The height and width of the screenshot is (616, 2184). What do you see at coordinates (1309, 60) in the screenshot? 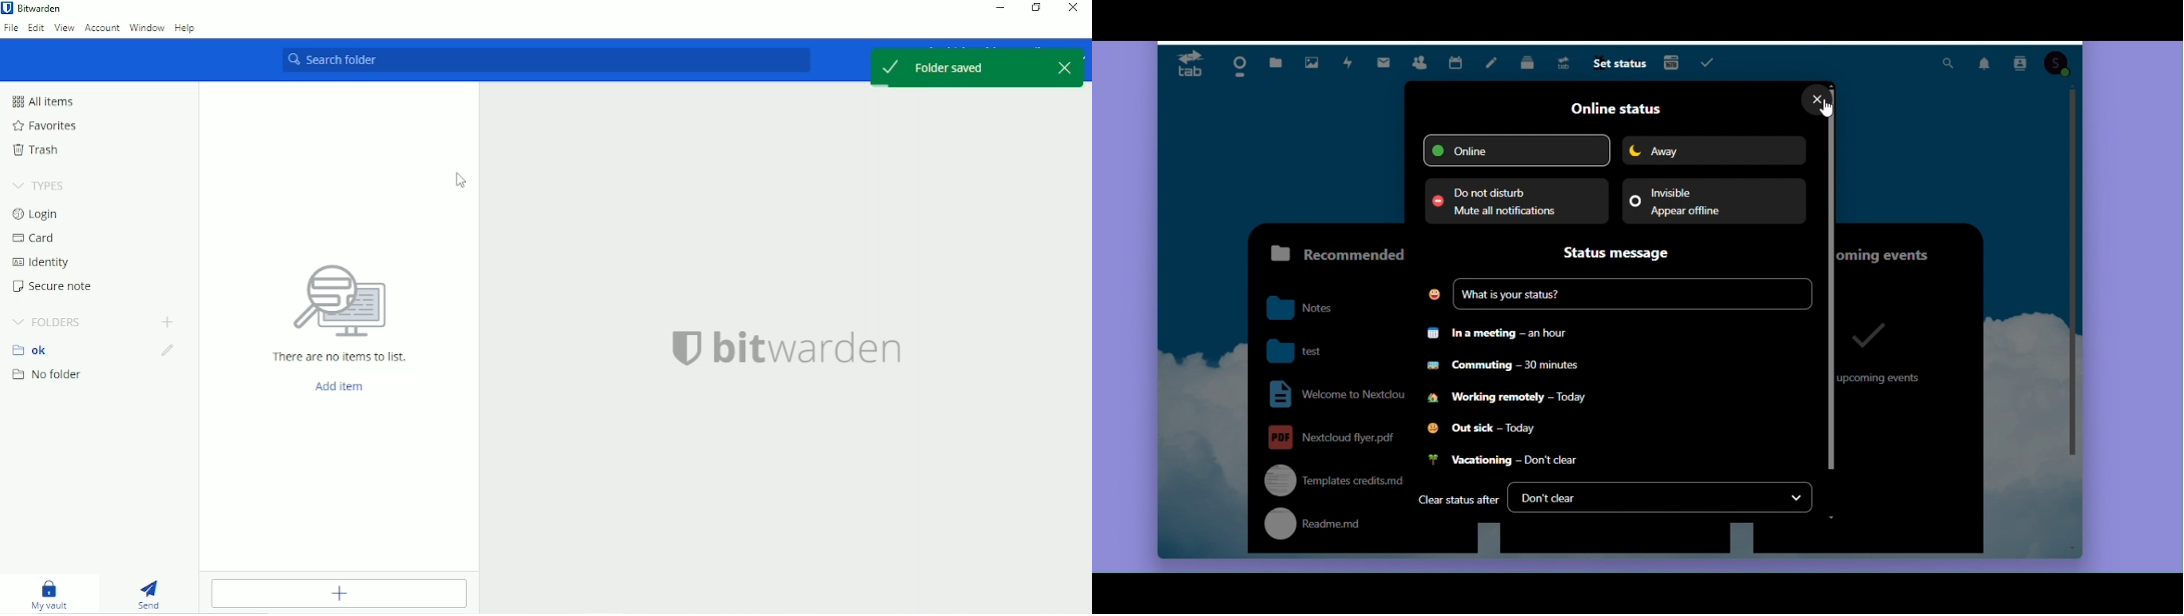
I see `Photos` at bounding box center [1309, 60].